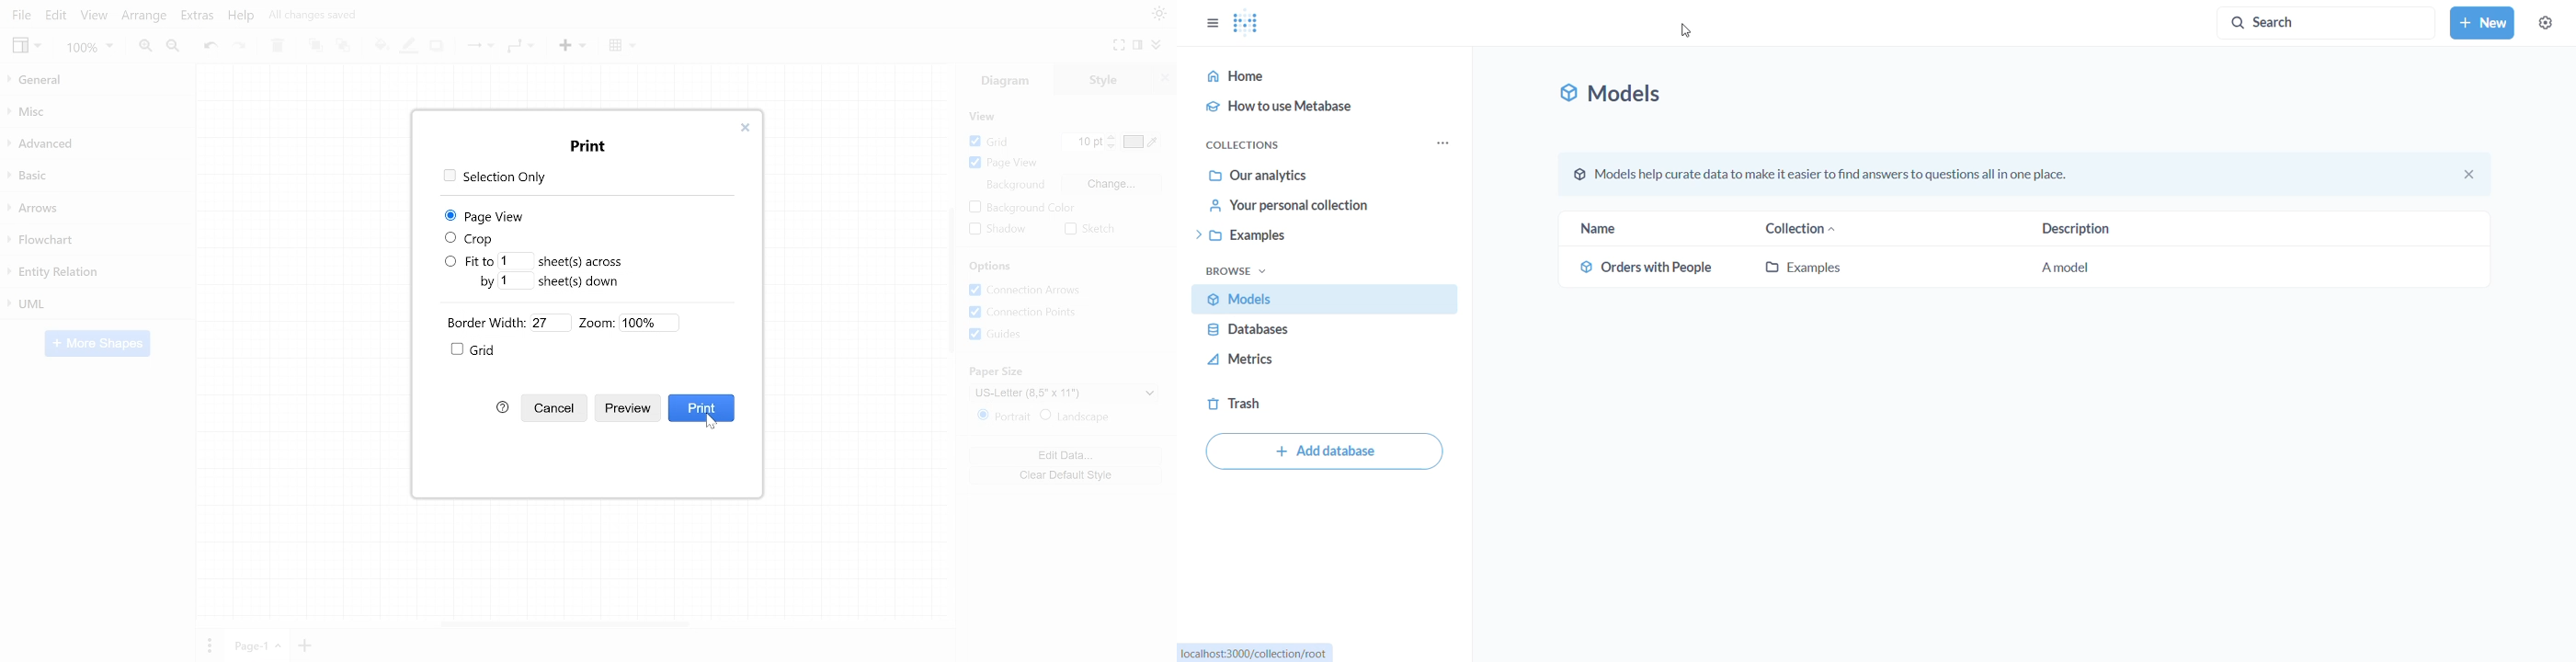  What do you see at coordinates (197, 17) in the screenshot?
I see `Extras` at bounding box center [197, 17].